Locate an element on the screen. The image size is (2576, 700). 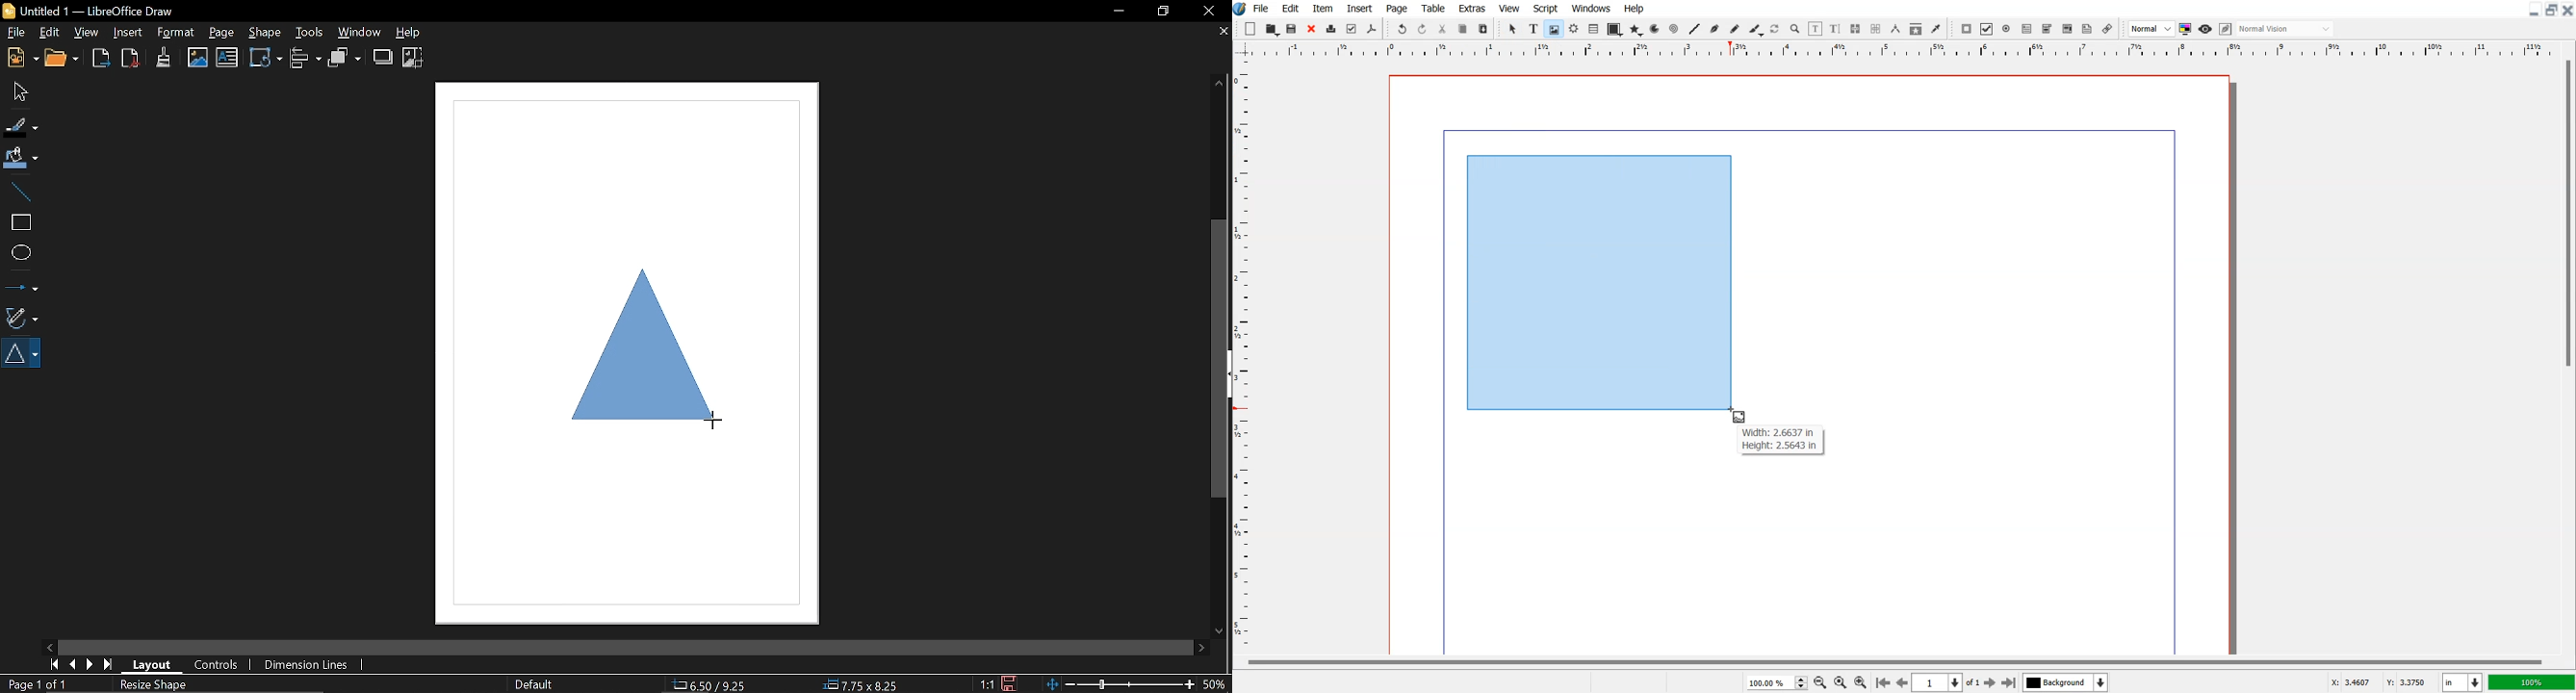
Basic shapes is located at coordinates (23, 353).